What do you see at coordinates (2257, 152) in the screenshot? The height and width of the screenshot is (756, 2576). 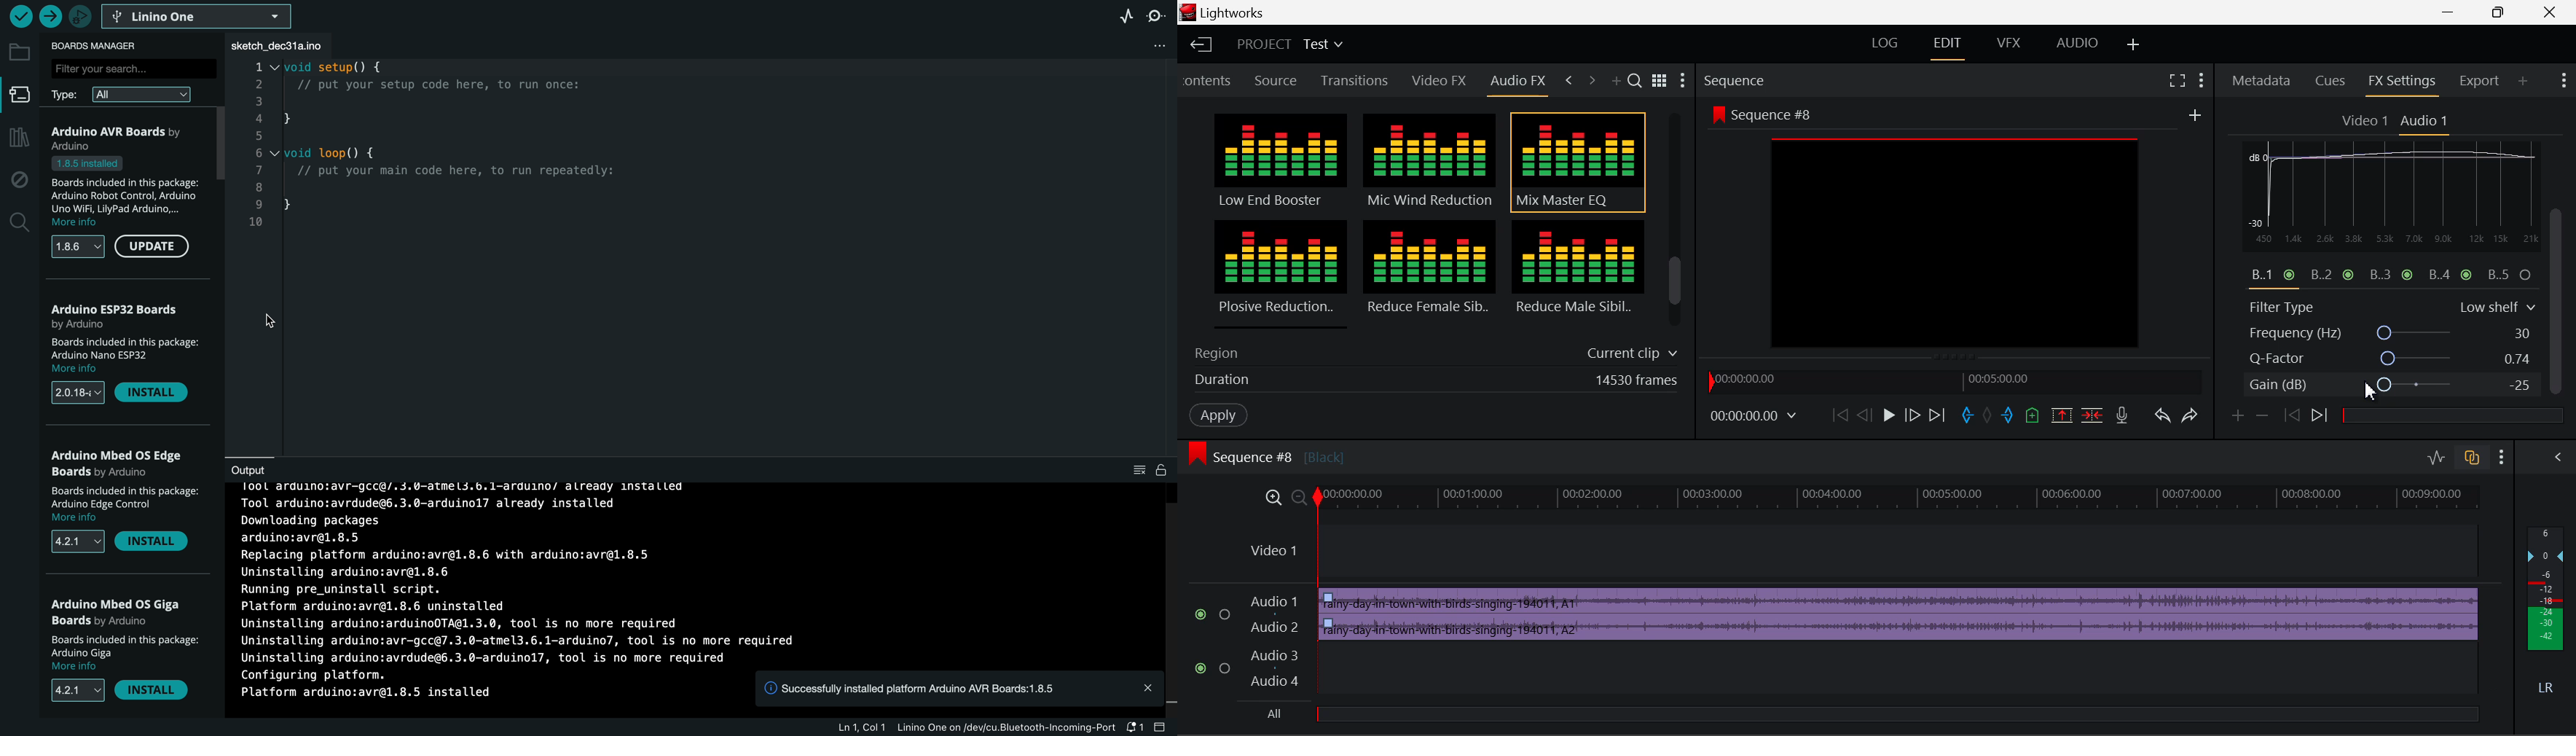 I see `EQ Menu Open` at bounding box center [2257, 152].